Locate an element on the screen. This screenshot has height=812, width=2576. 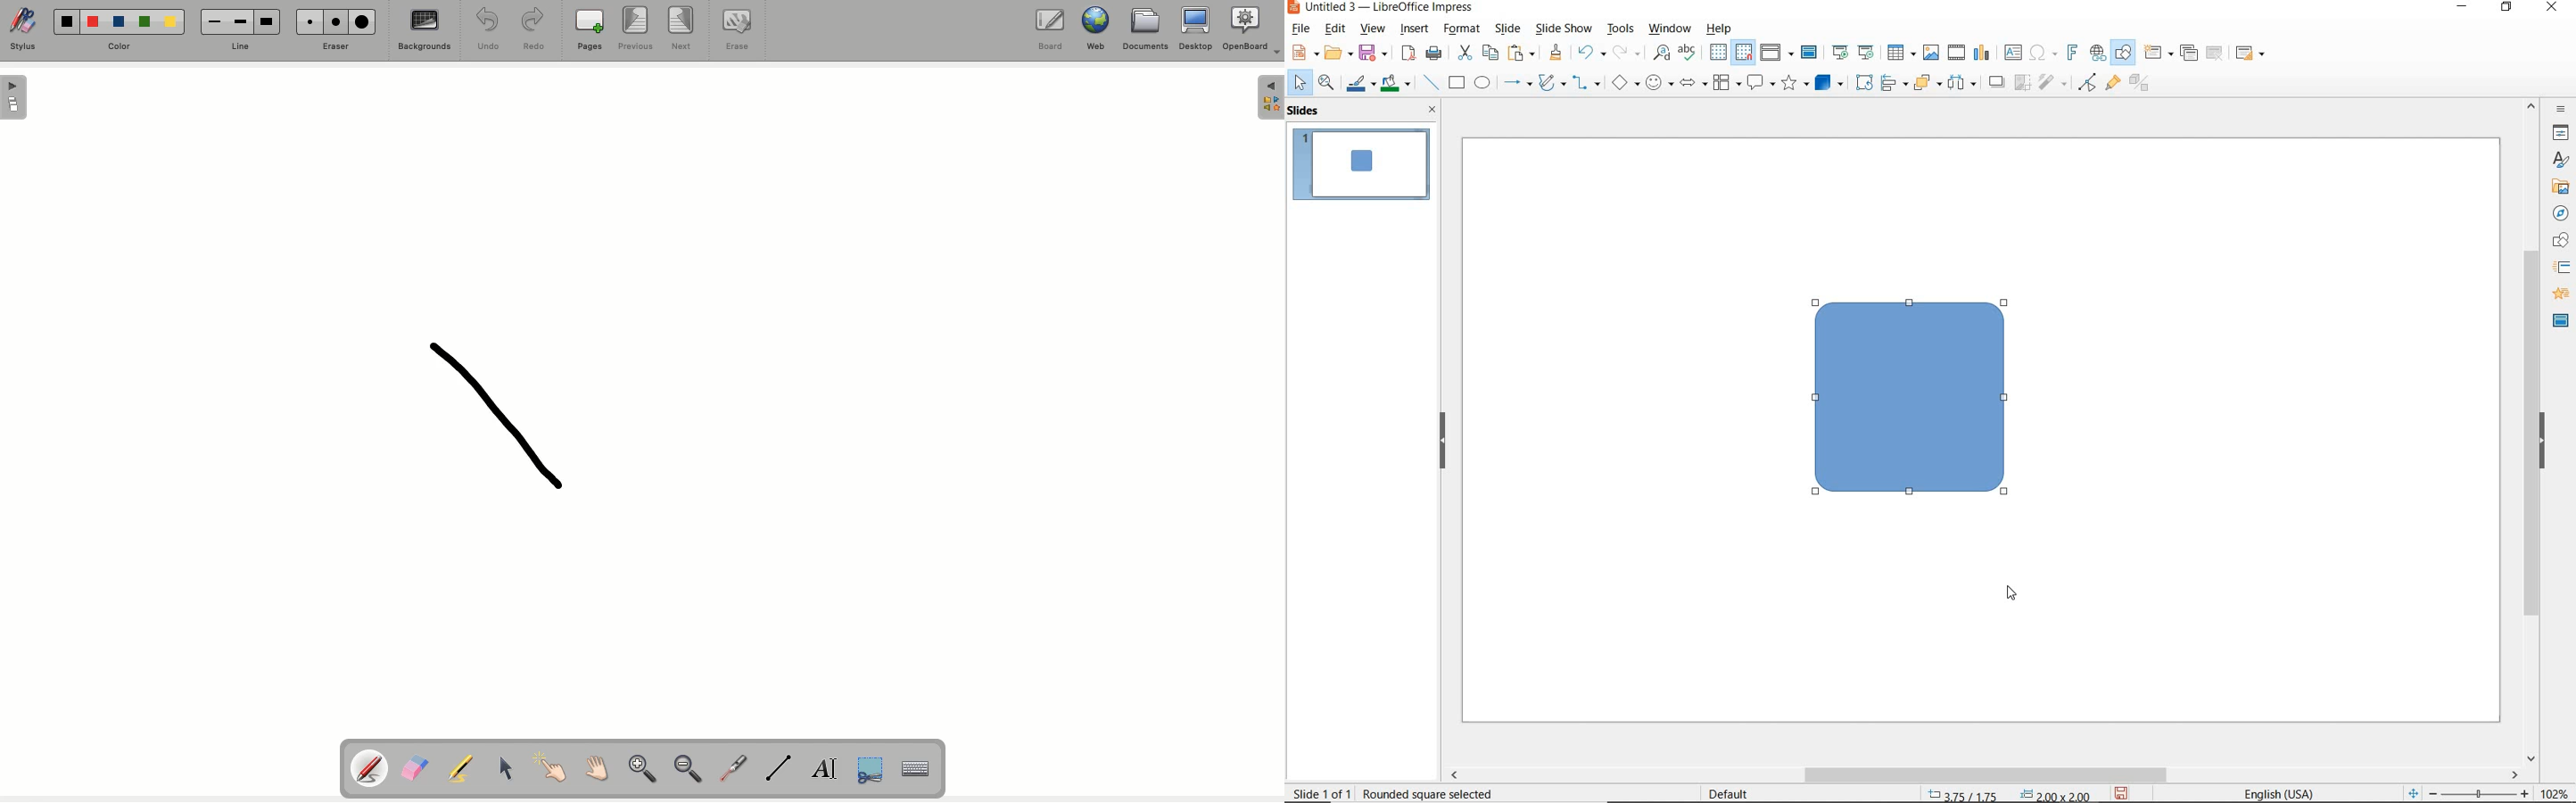
slide show is located at coordinates (1564, 29).